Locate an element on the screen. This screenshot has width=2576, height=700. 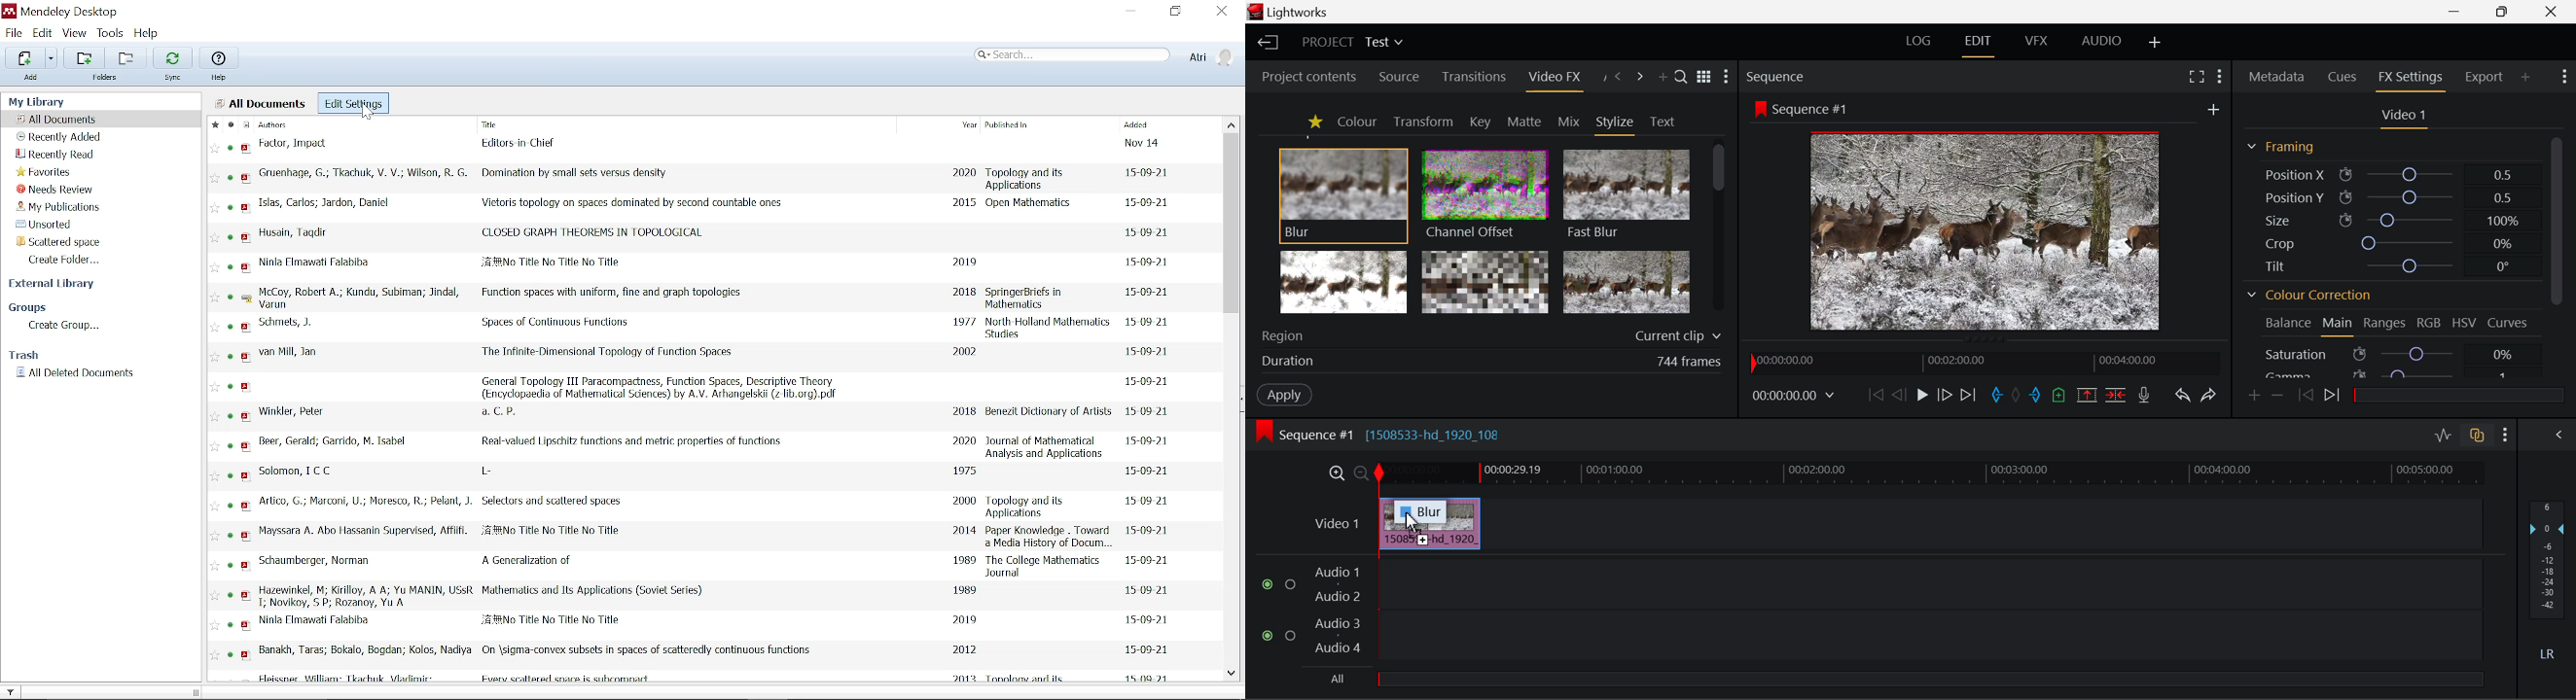
Help is located at coordinates (222, 58).